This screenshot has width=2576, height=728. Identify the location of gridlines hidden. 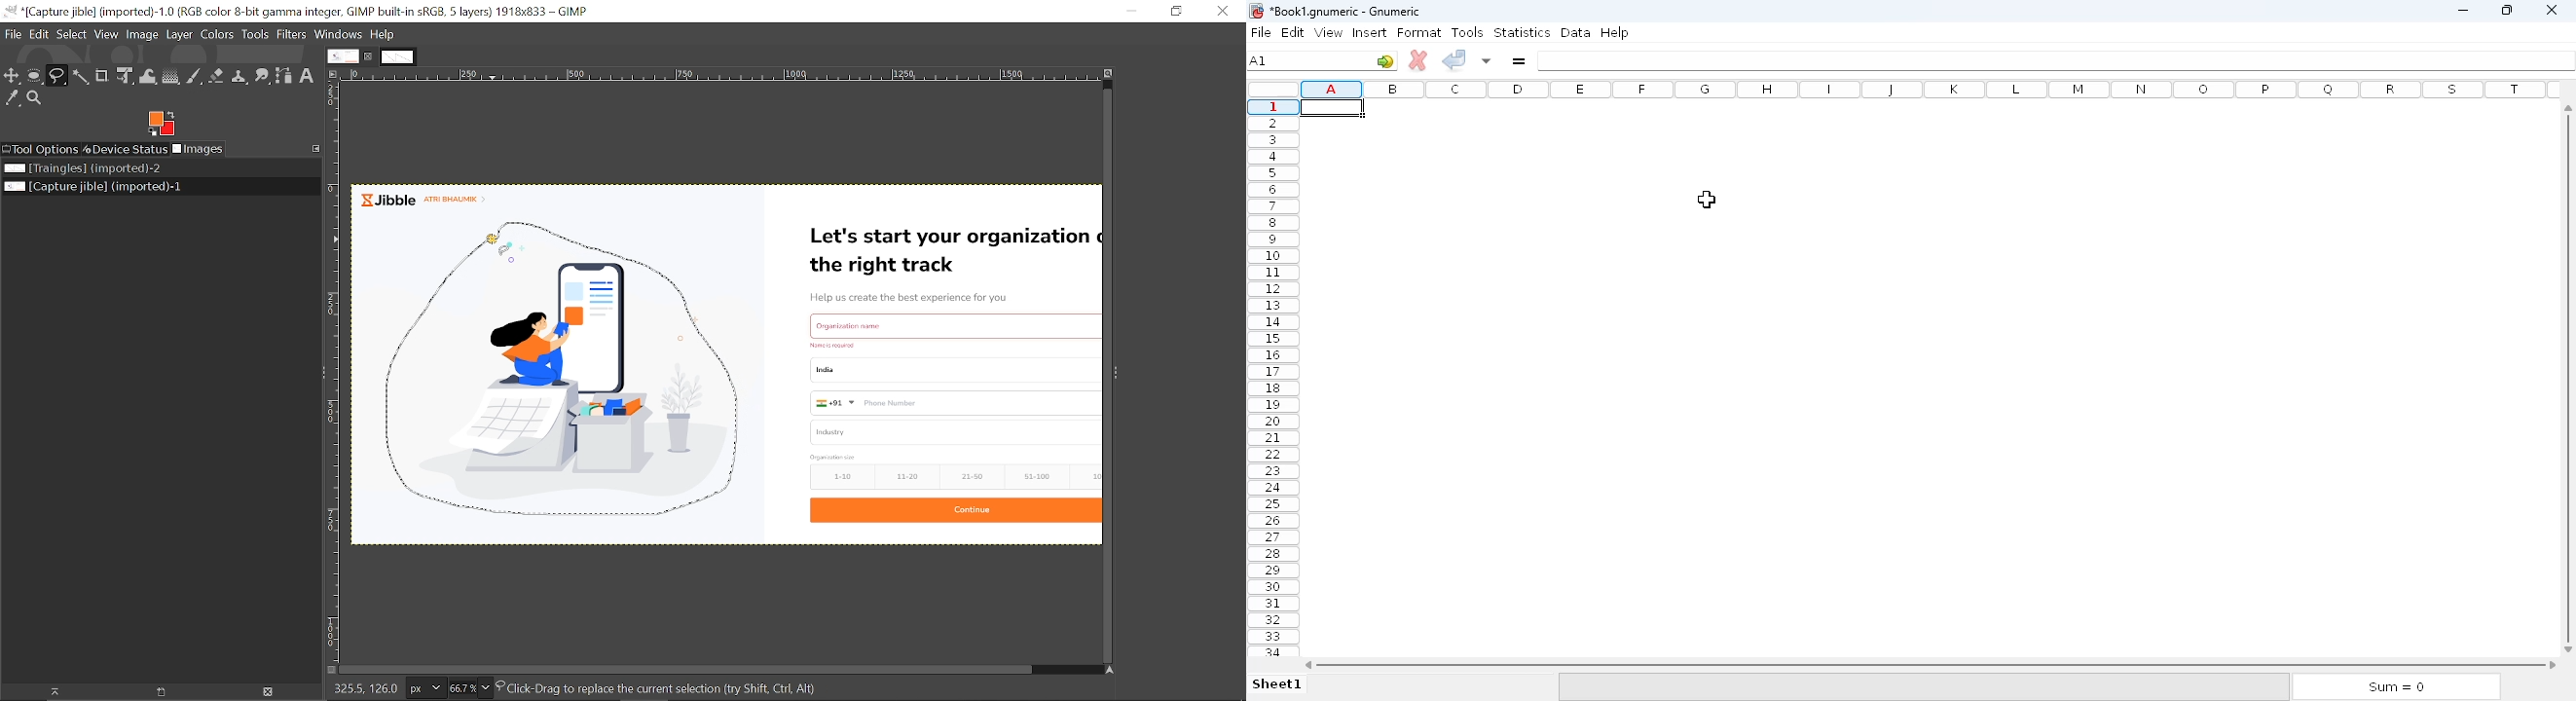
(1925, 380).